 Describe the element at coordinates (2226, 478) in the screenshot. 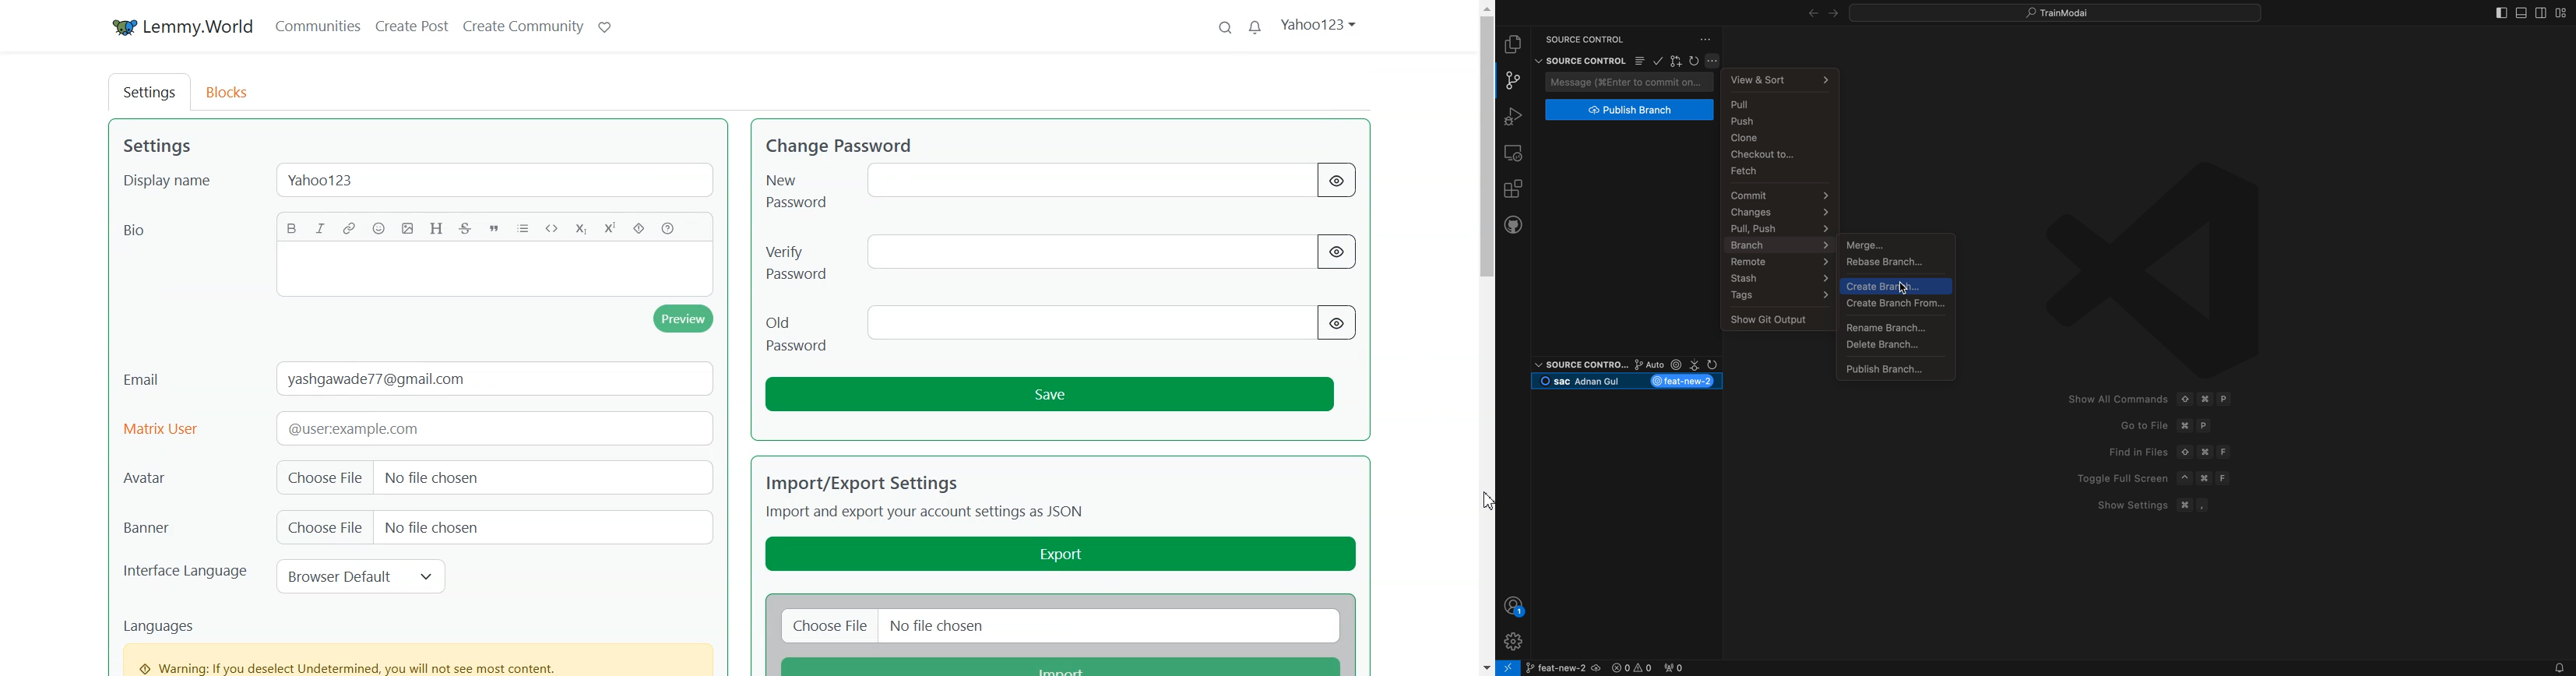

I see `F` at that location.